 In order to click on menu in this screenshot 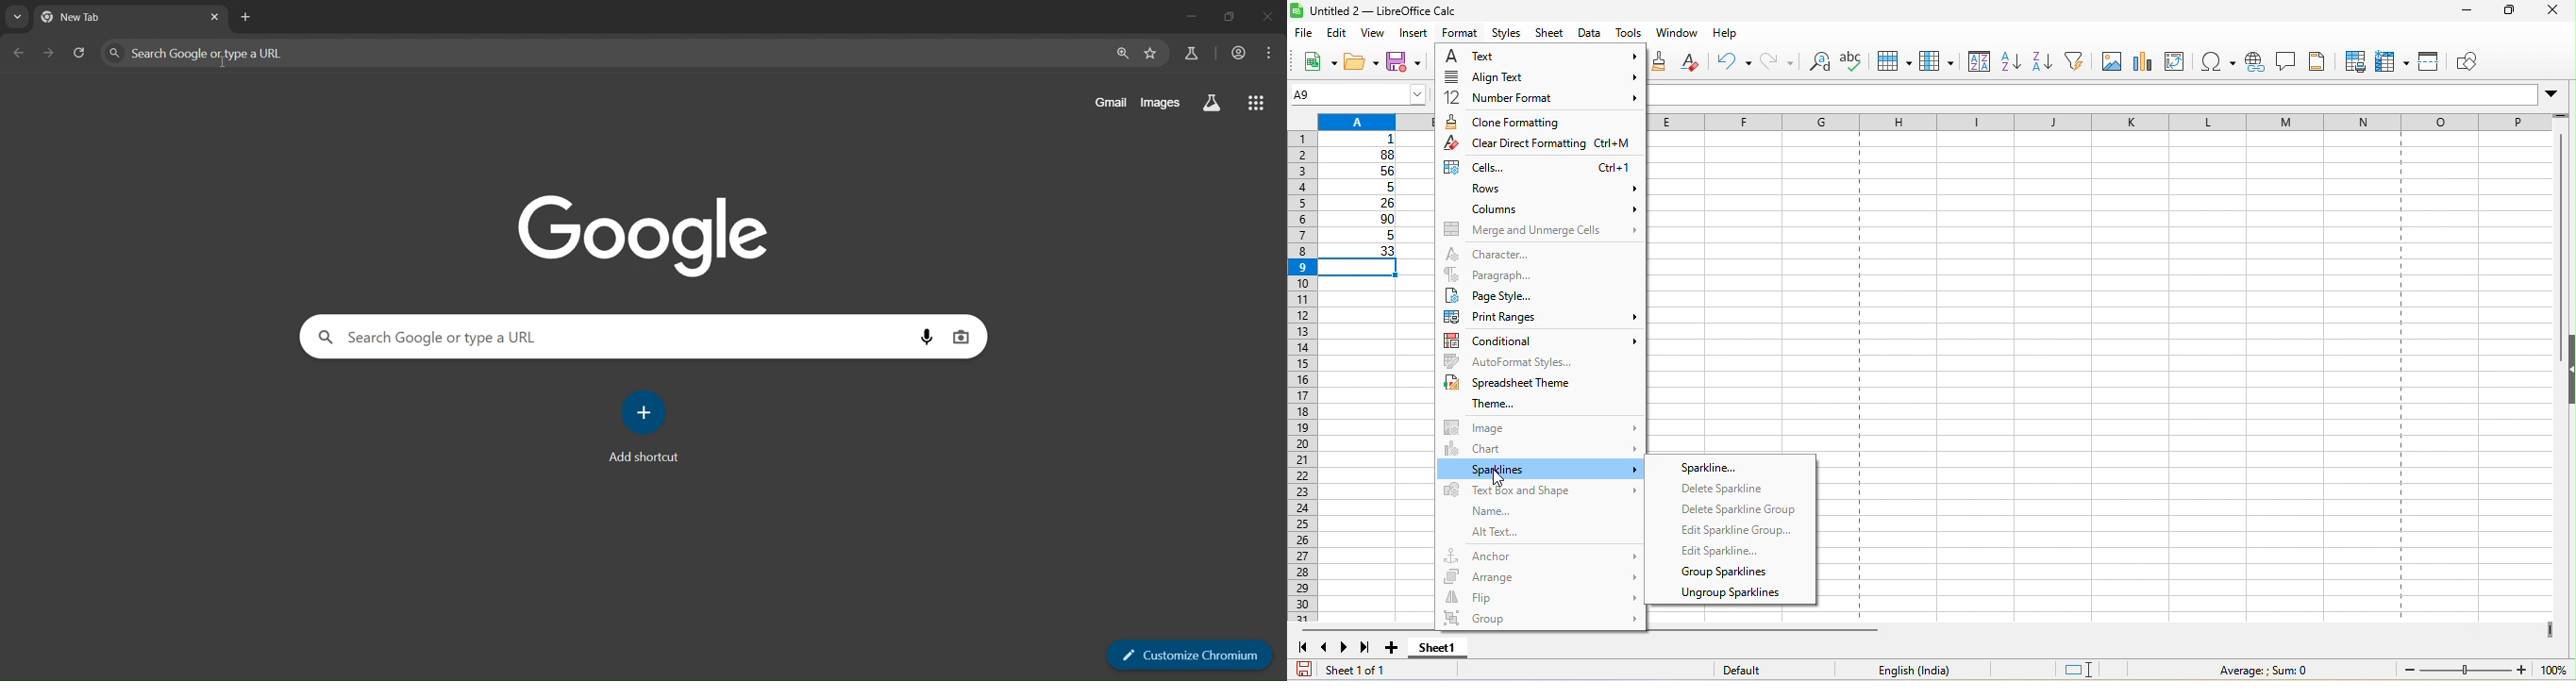, I will do `click(1269, 54)`.